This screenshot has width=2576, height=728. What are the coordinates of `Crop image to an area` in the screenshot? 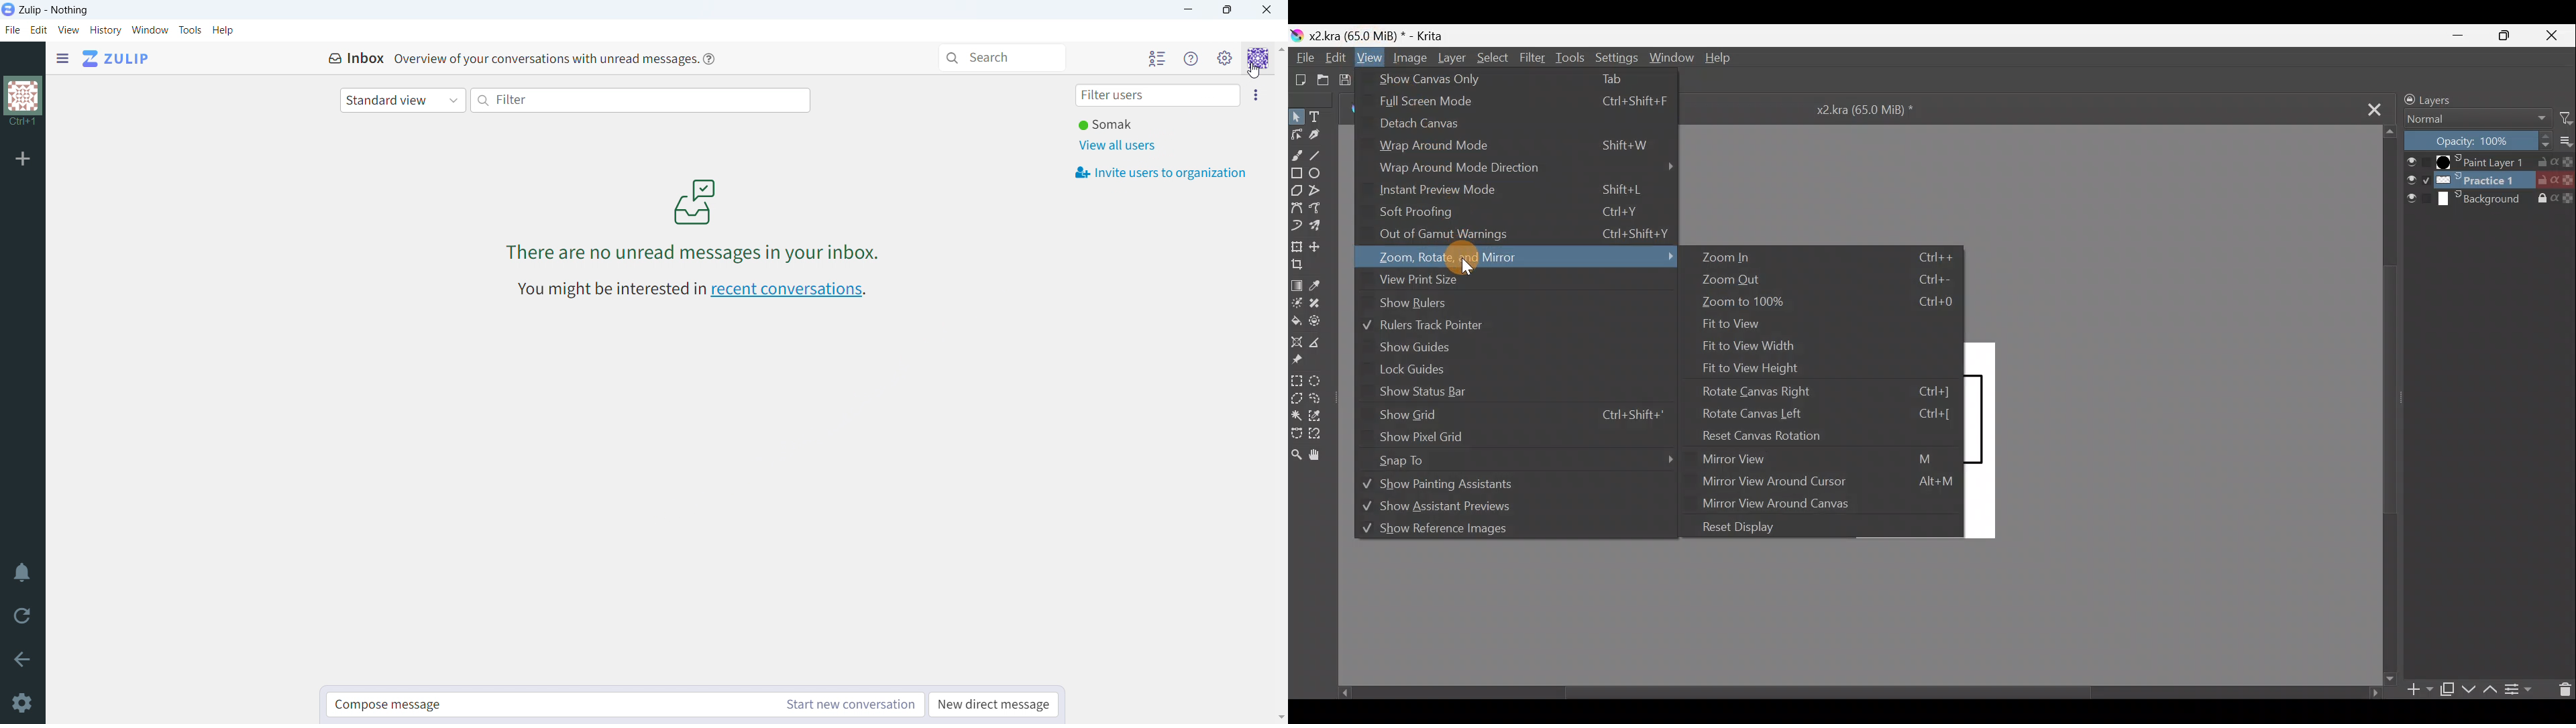 It's located at (1301, 267).